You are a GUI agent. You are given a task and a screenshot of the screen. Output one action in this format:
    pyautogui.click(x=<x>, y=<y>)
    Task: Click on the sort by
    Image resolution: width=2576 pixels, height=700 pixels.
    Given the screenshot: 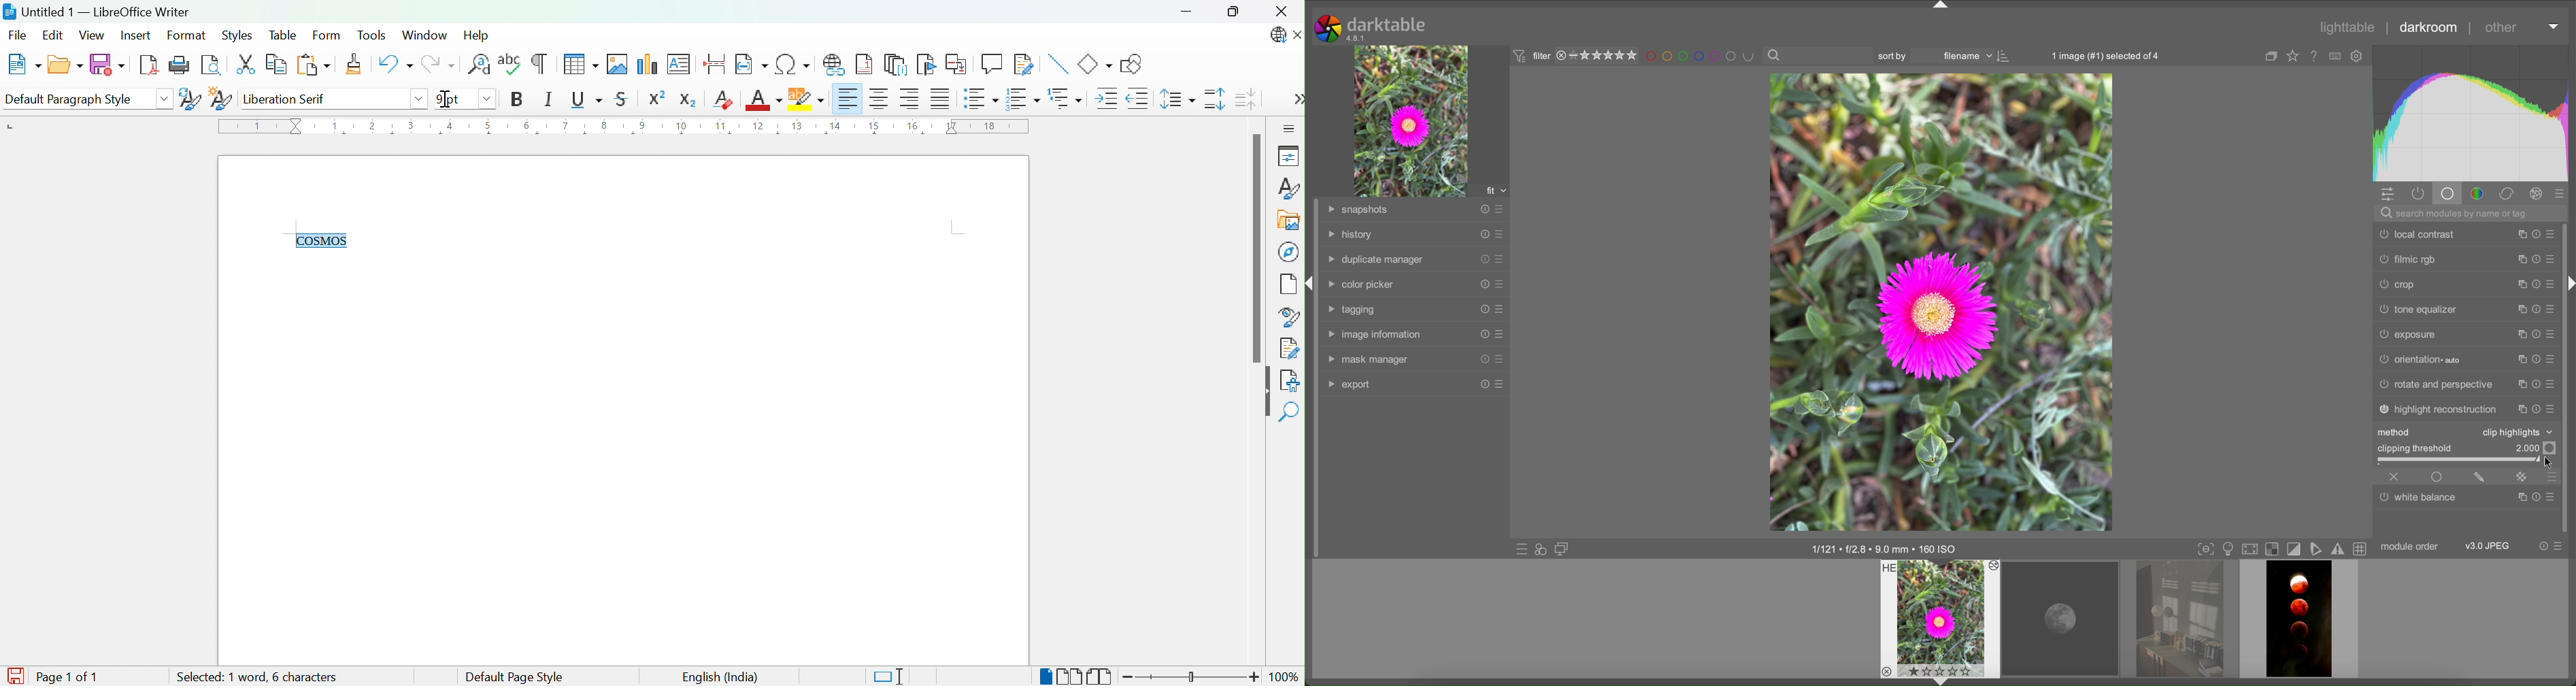 What is the action you would take?
    pyautogui.click(x=1896, y=56)
    